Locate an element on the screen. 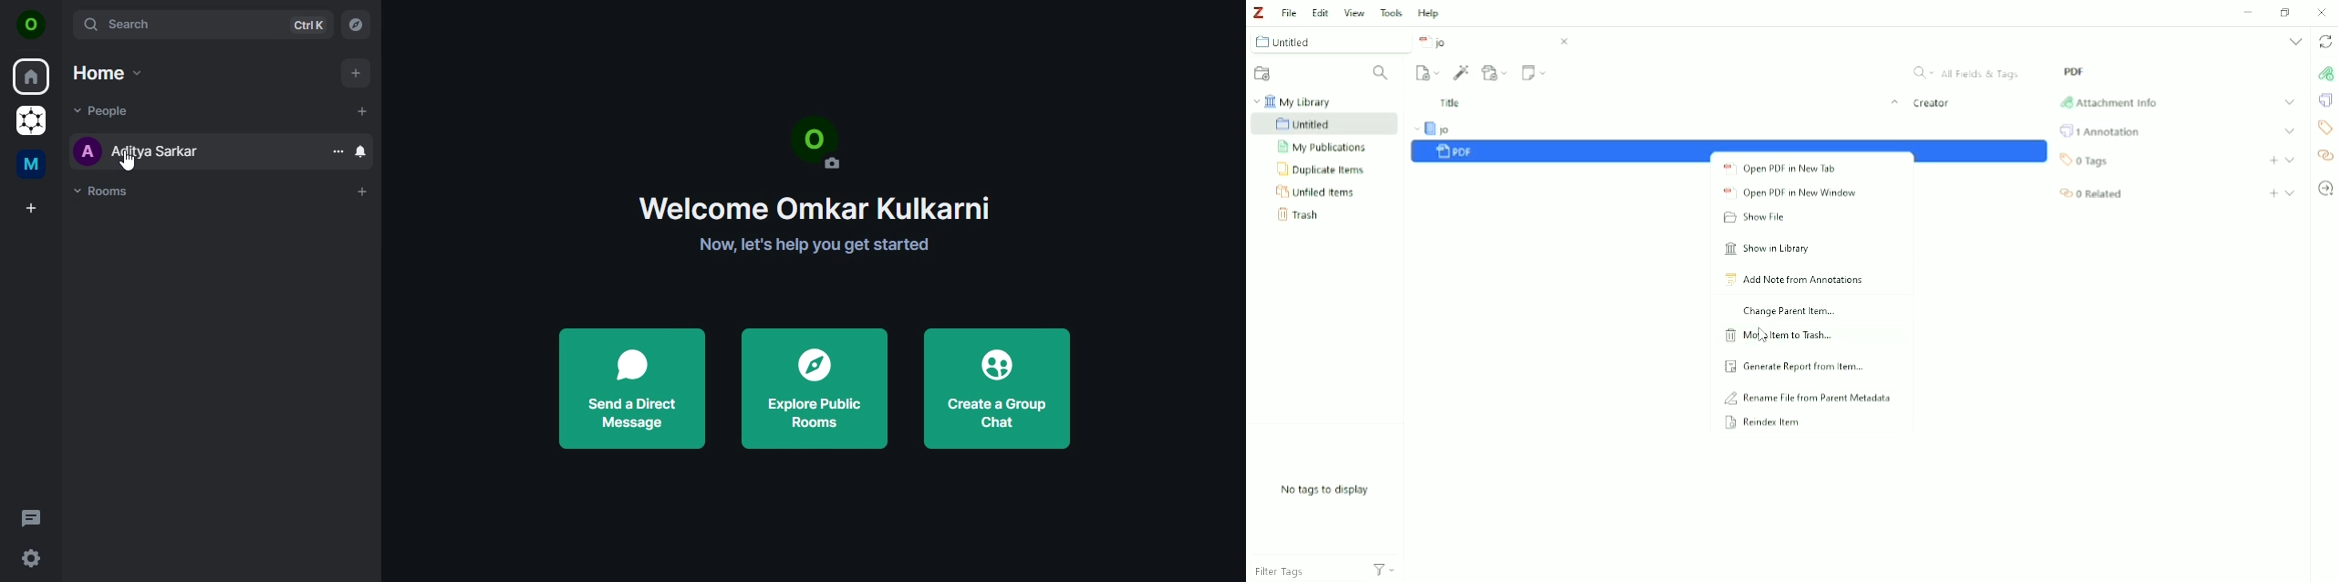  Cursor is located at coordinates (1765, 339).